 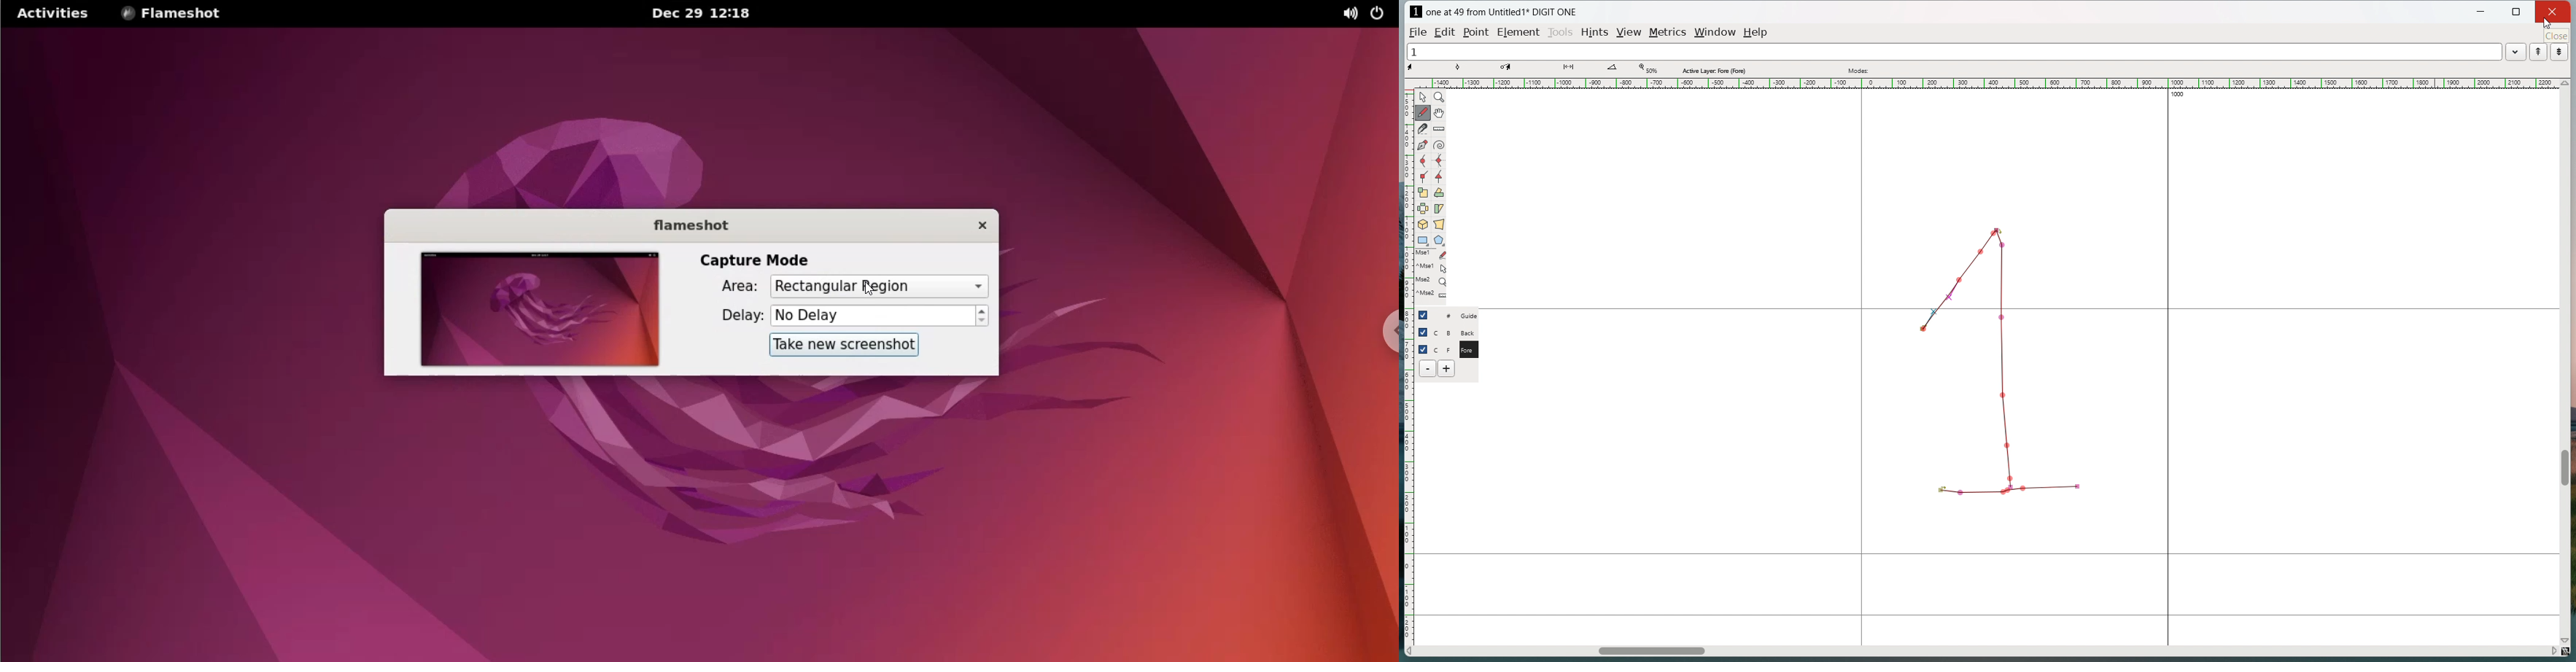 I want to click on scroll by hand, so click(x=1441, y=112).